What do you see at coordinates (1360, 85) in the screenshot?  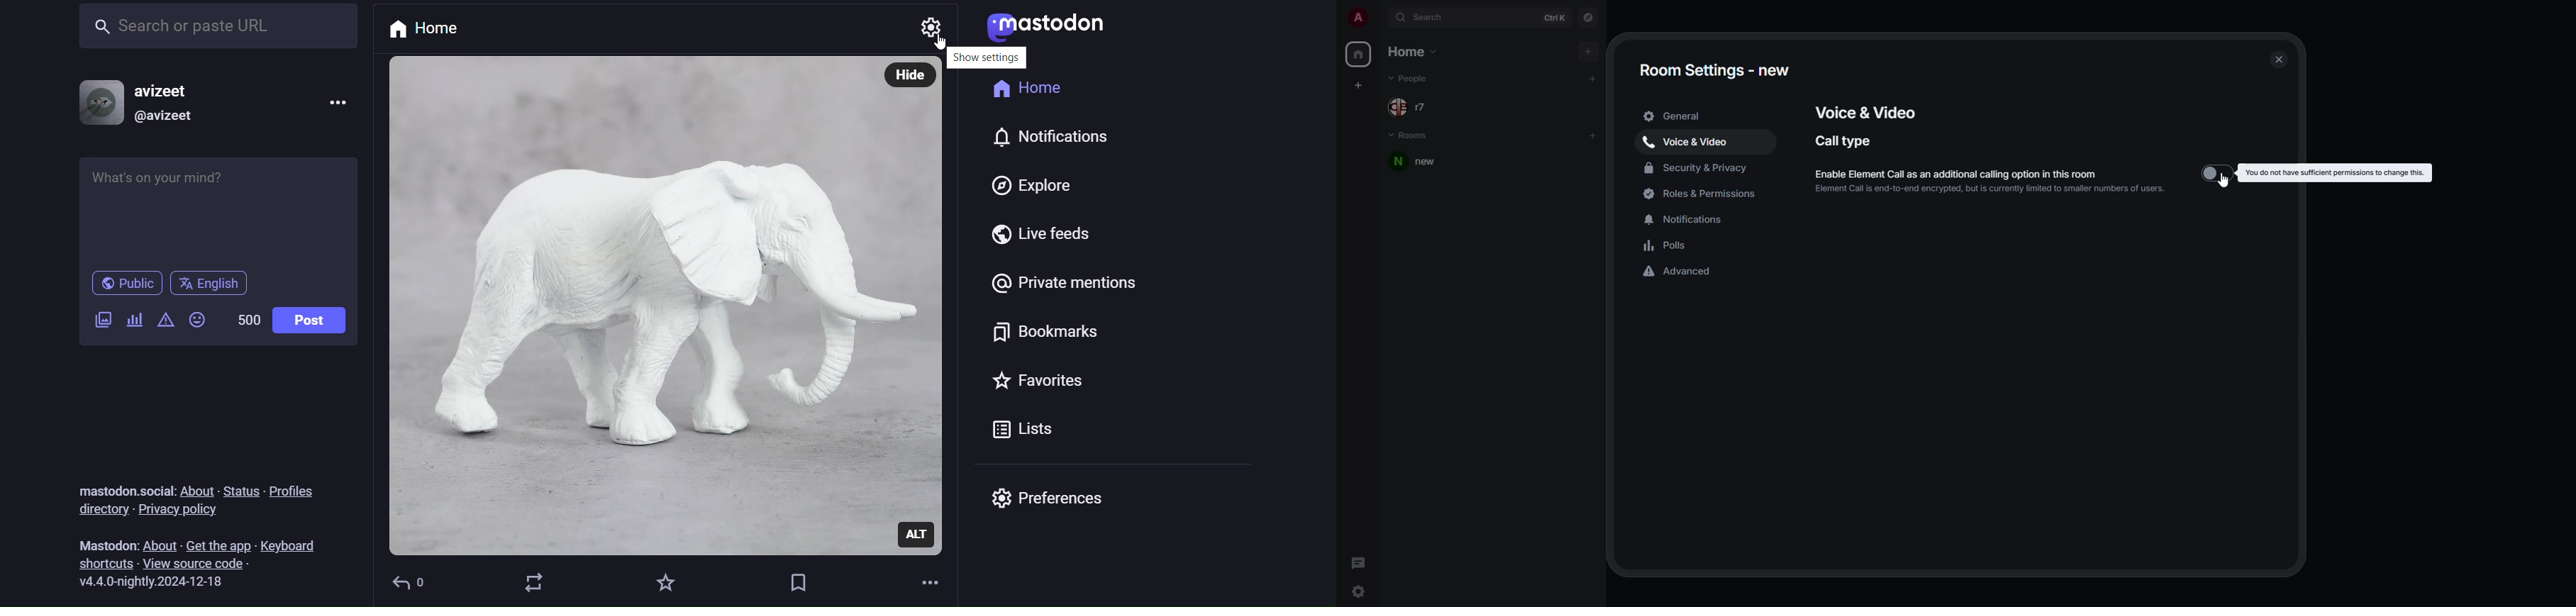 I see `create space` at bounding box center [1360, 85].